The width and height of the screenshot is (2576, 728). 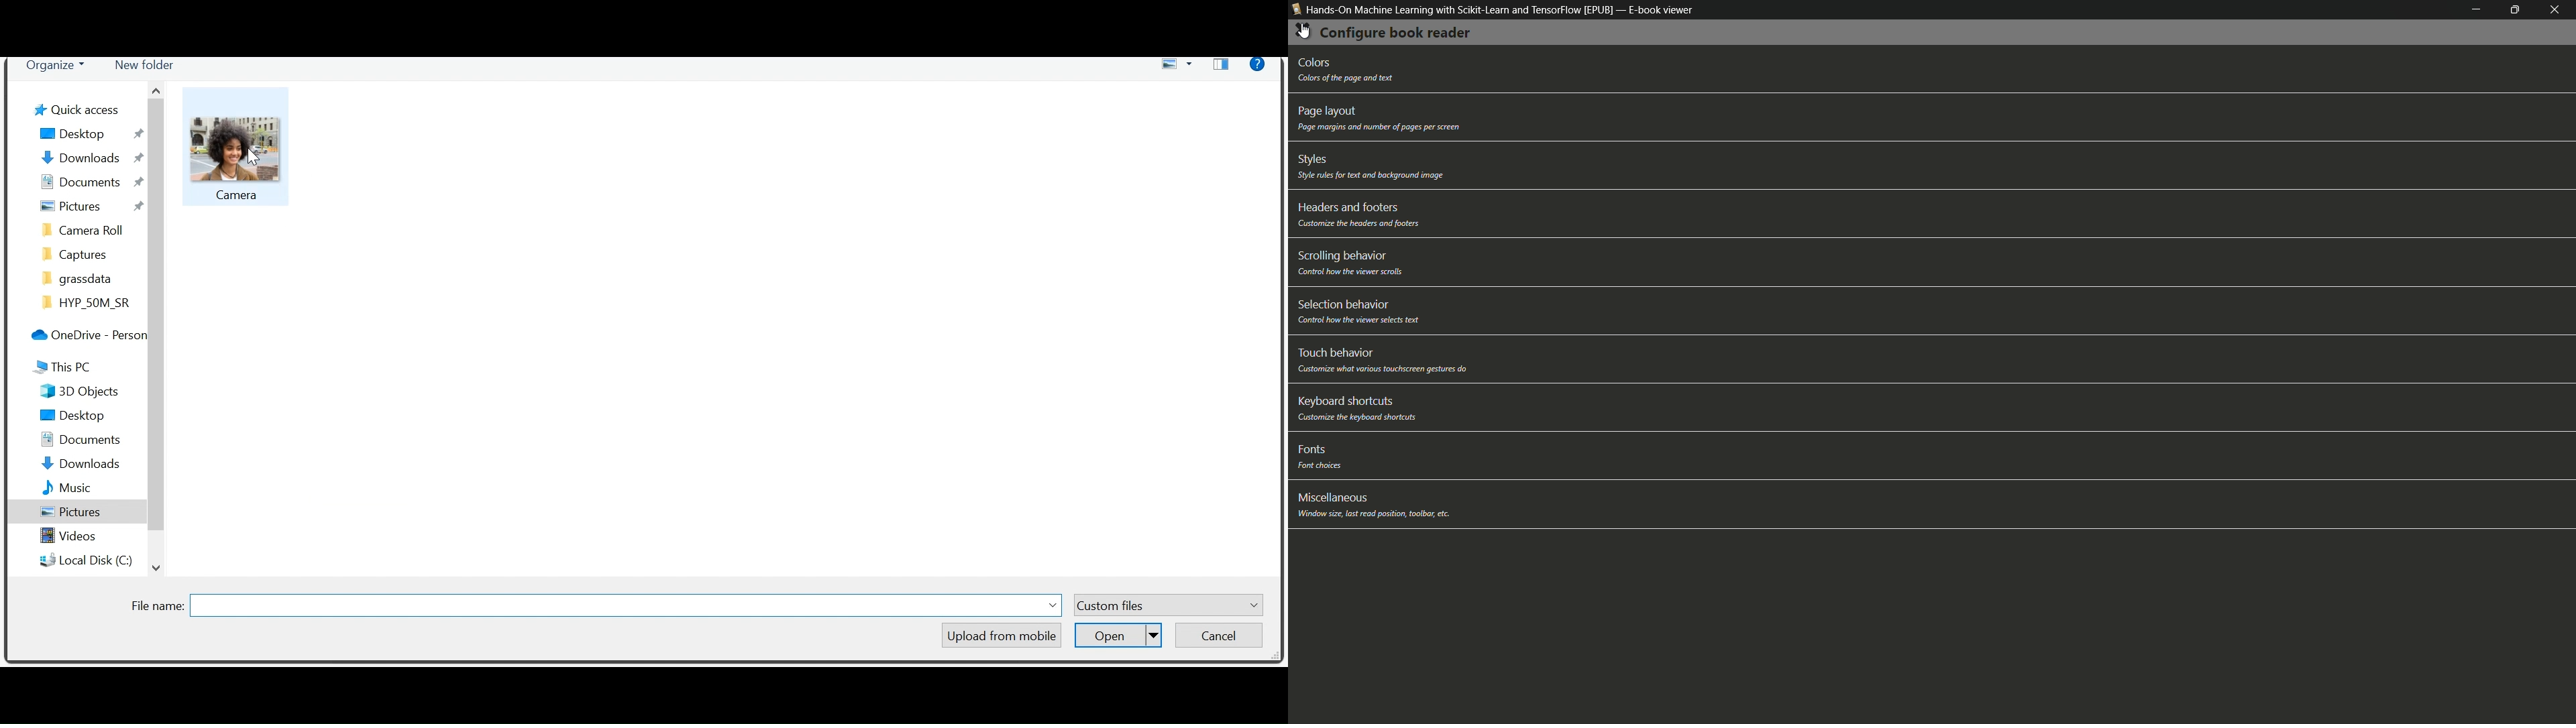 I want to click on Help menu, so click(x=1257, y=66).